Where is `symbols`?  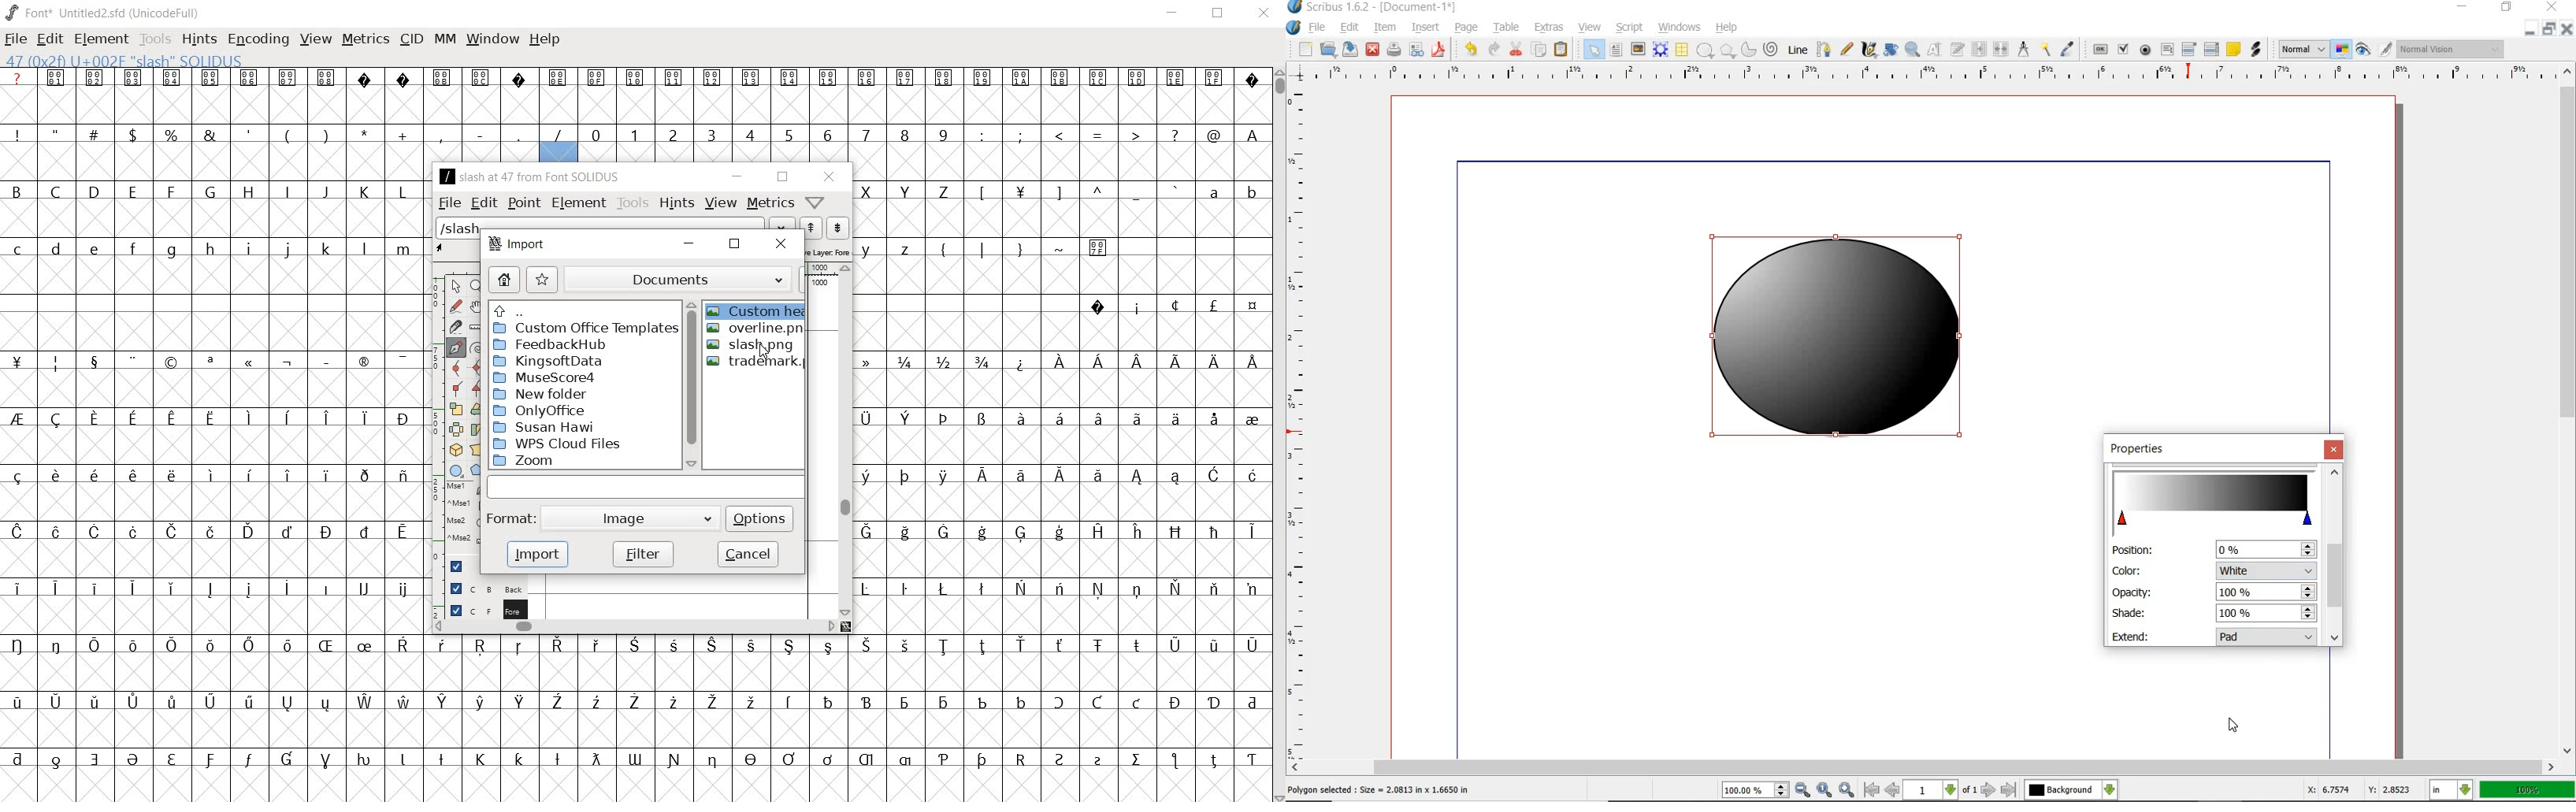 symbols is located at coordinates (1075, 192).